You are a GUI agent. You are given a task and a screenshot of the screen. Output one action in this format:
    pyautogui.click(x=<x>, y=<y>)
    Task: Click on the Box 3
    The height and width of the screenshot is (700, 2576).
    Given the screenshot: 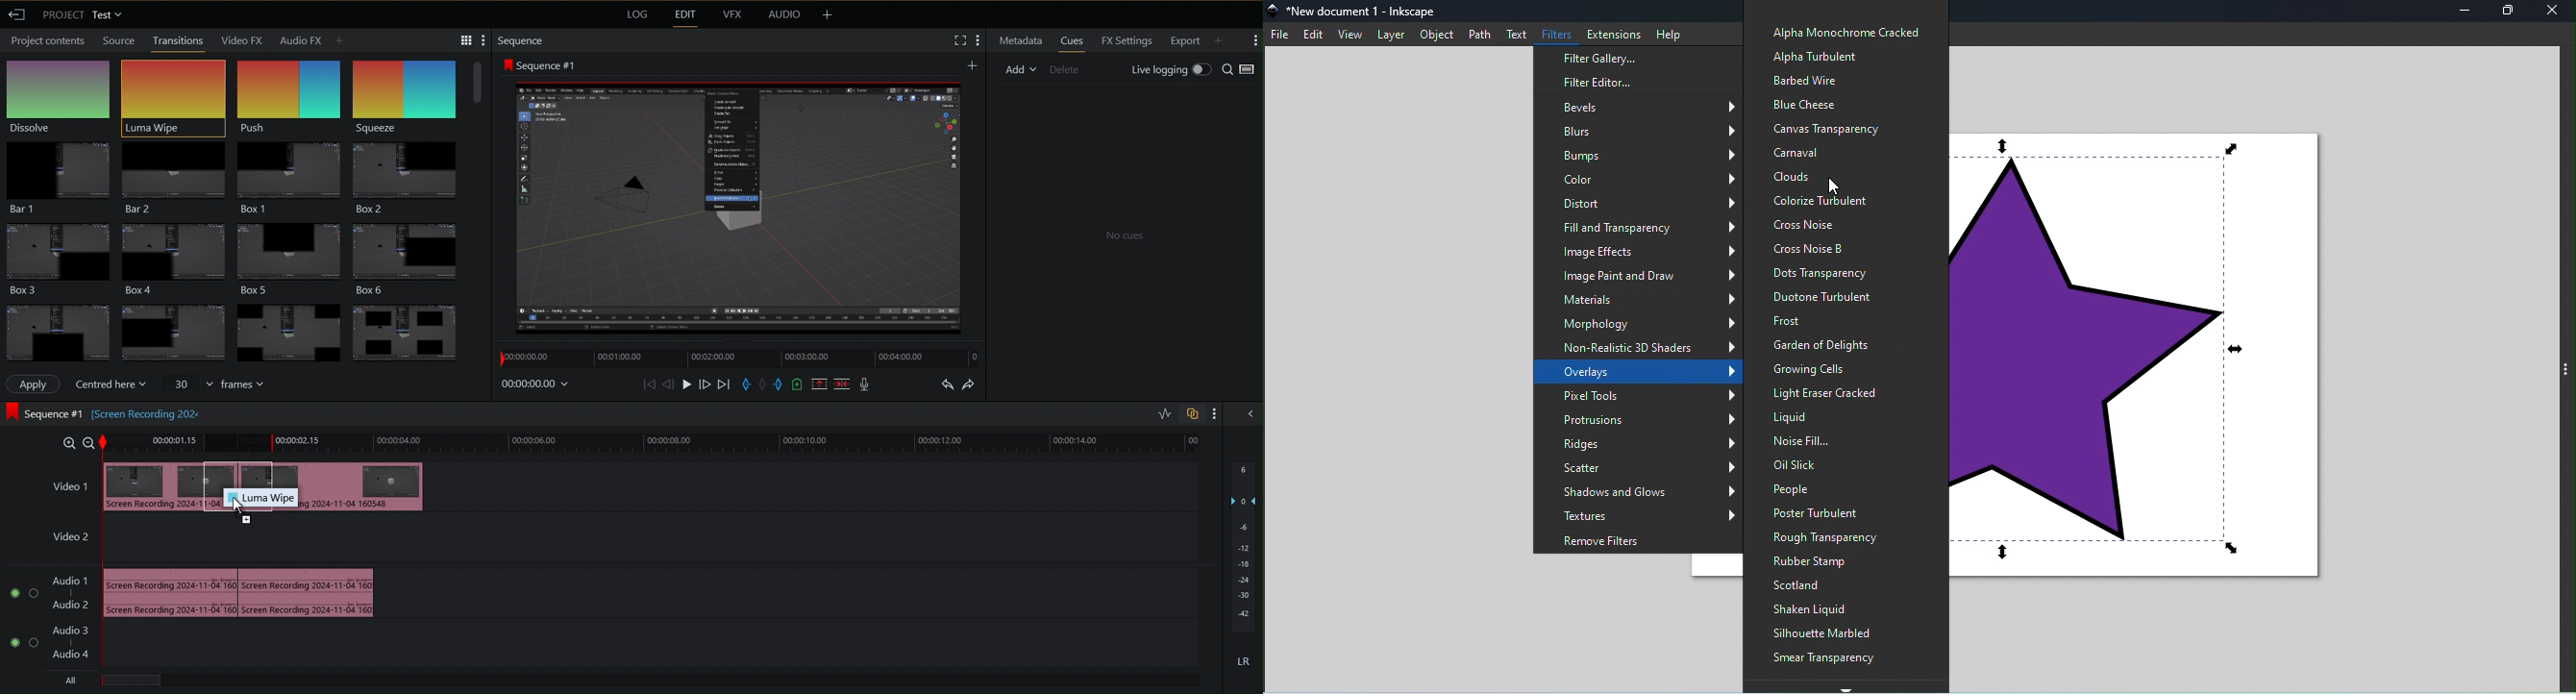 What is the action you would take?
    pyautogui.click(x=56, y=257)
    